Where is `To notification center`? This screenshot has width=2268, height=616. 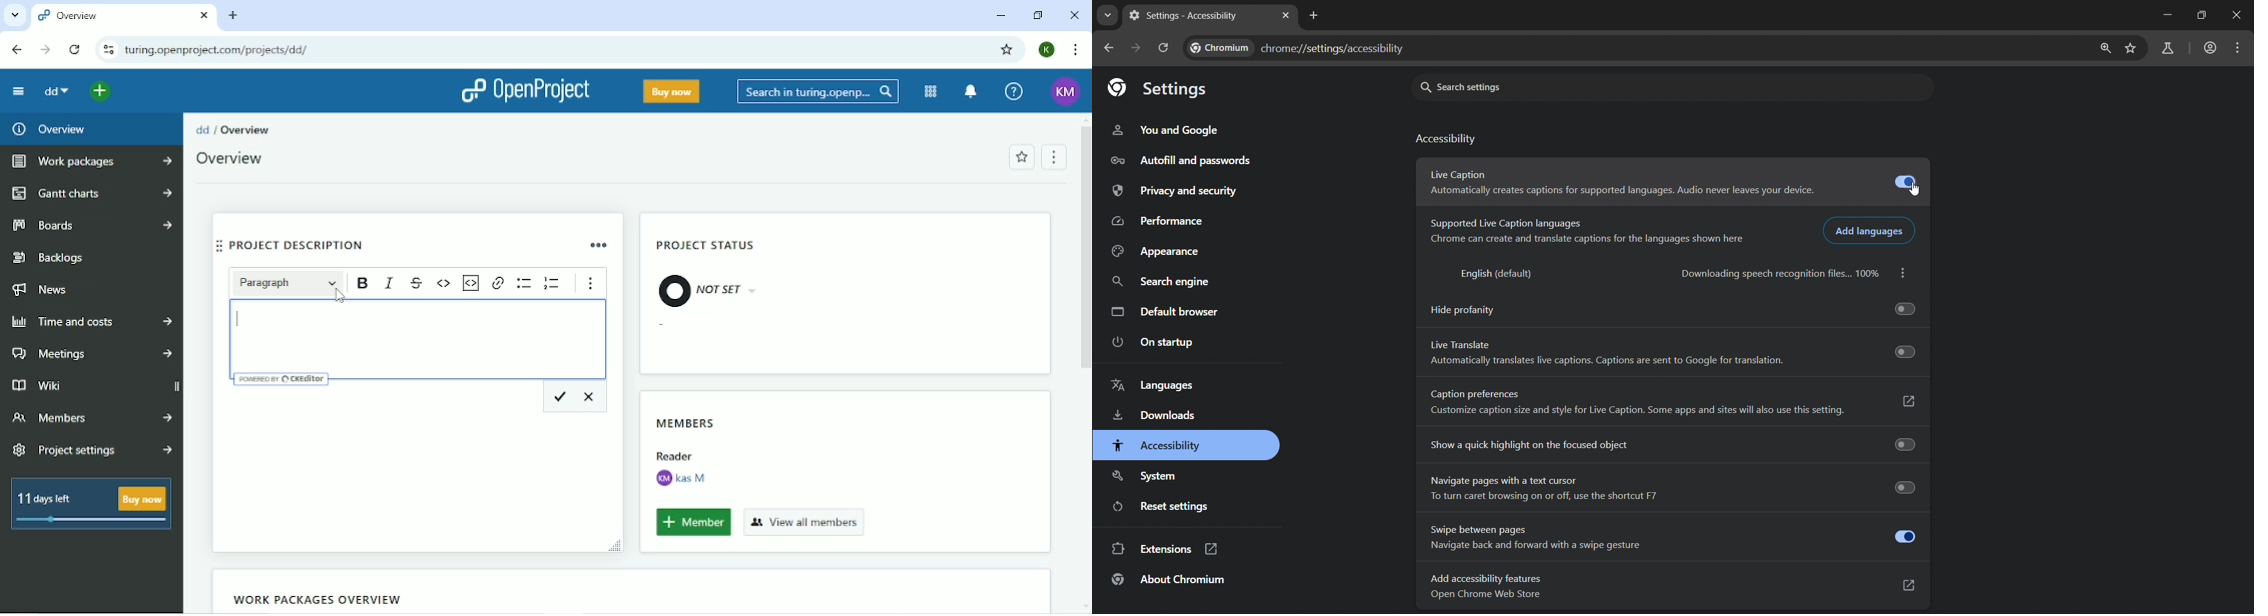
To notification center is located at coordinates (972, 91).